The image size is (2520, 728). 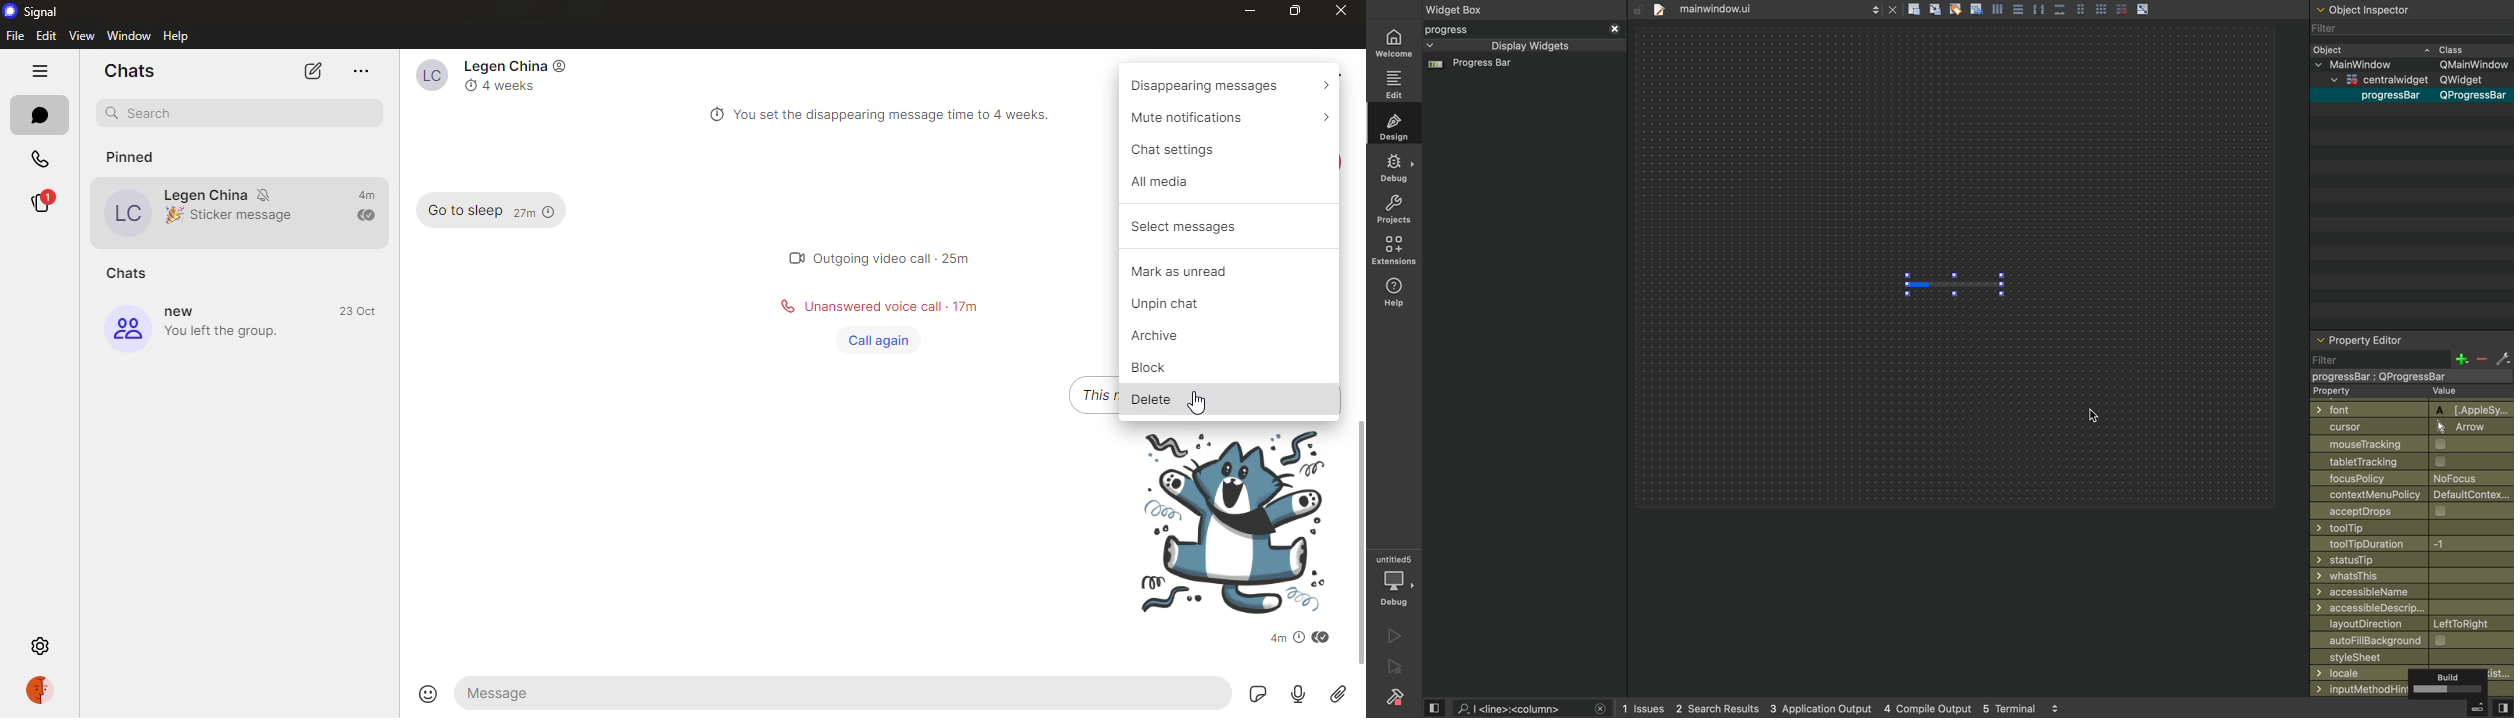 I want to click on attach, so click(x=1337, y=695).